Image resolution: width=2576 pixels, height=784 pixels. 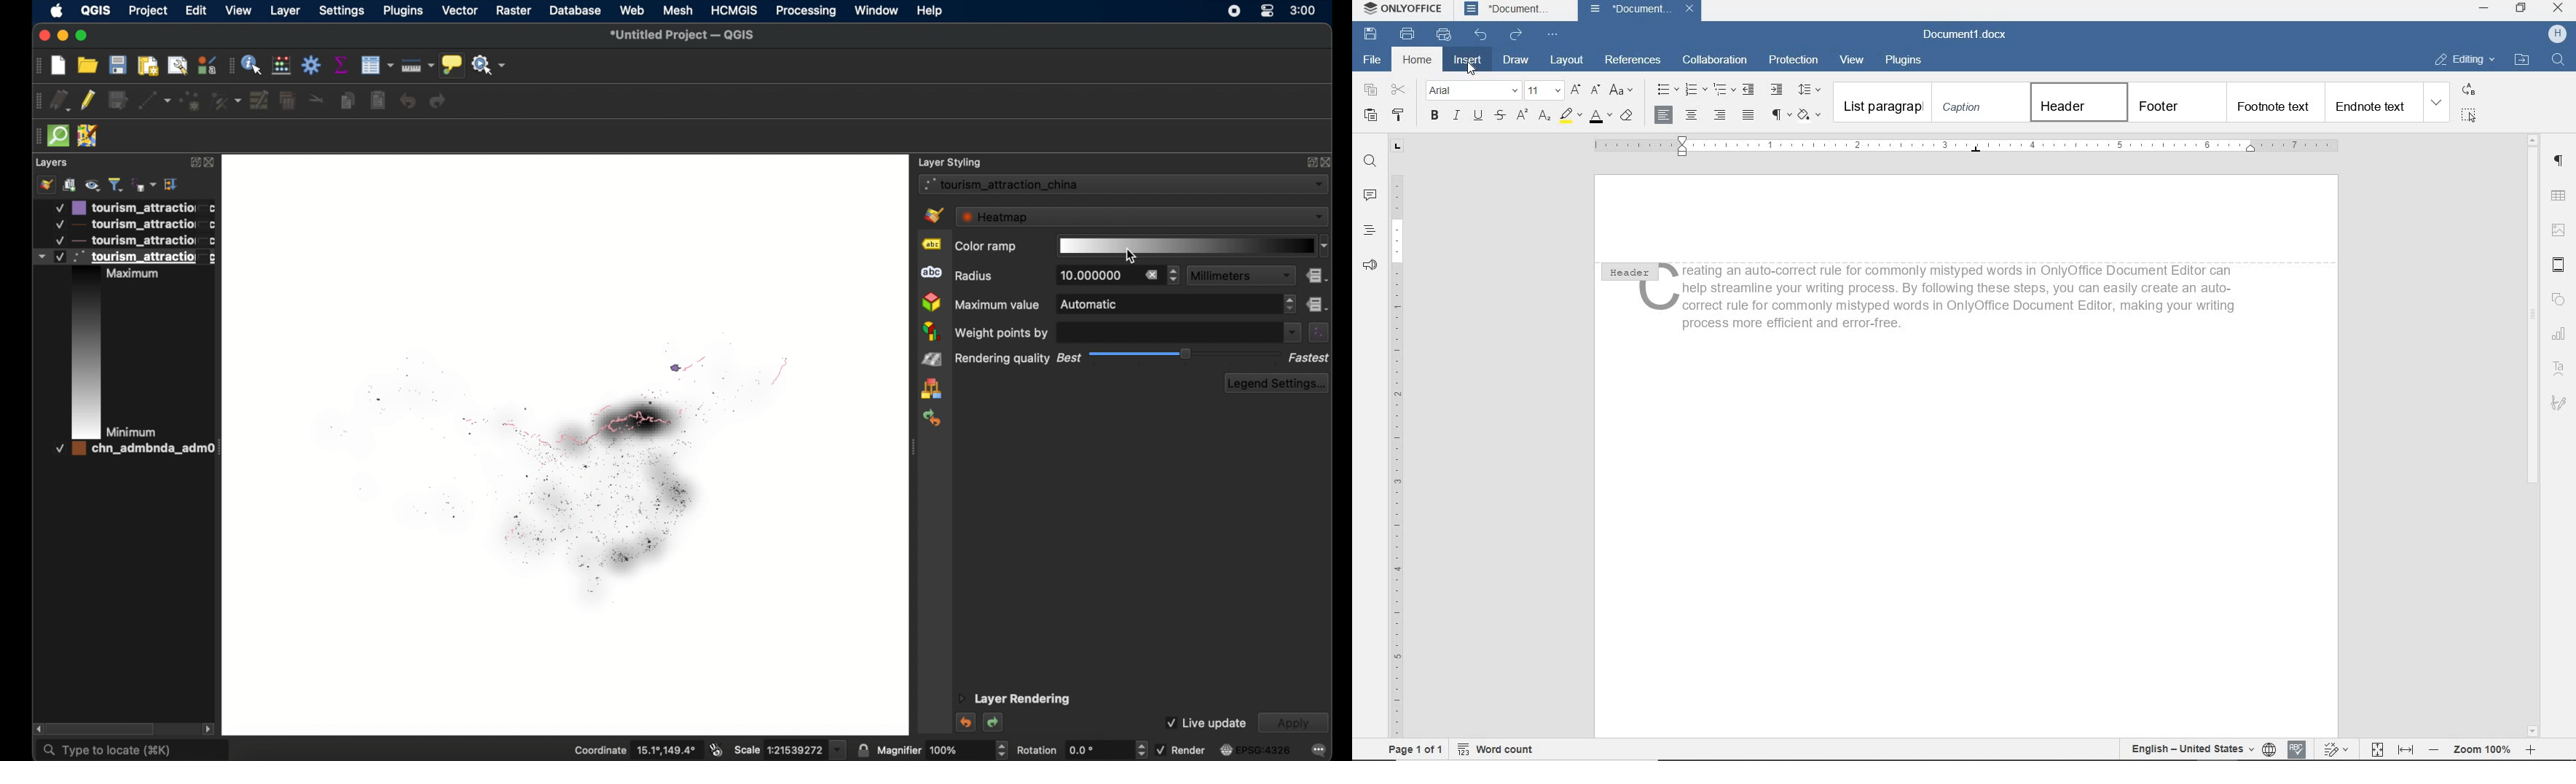 I want to click on edit, so click(x=194, y=10).